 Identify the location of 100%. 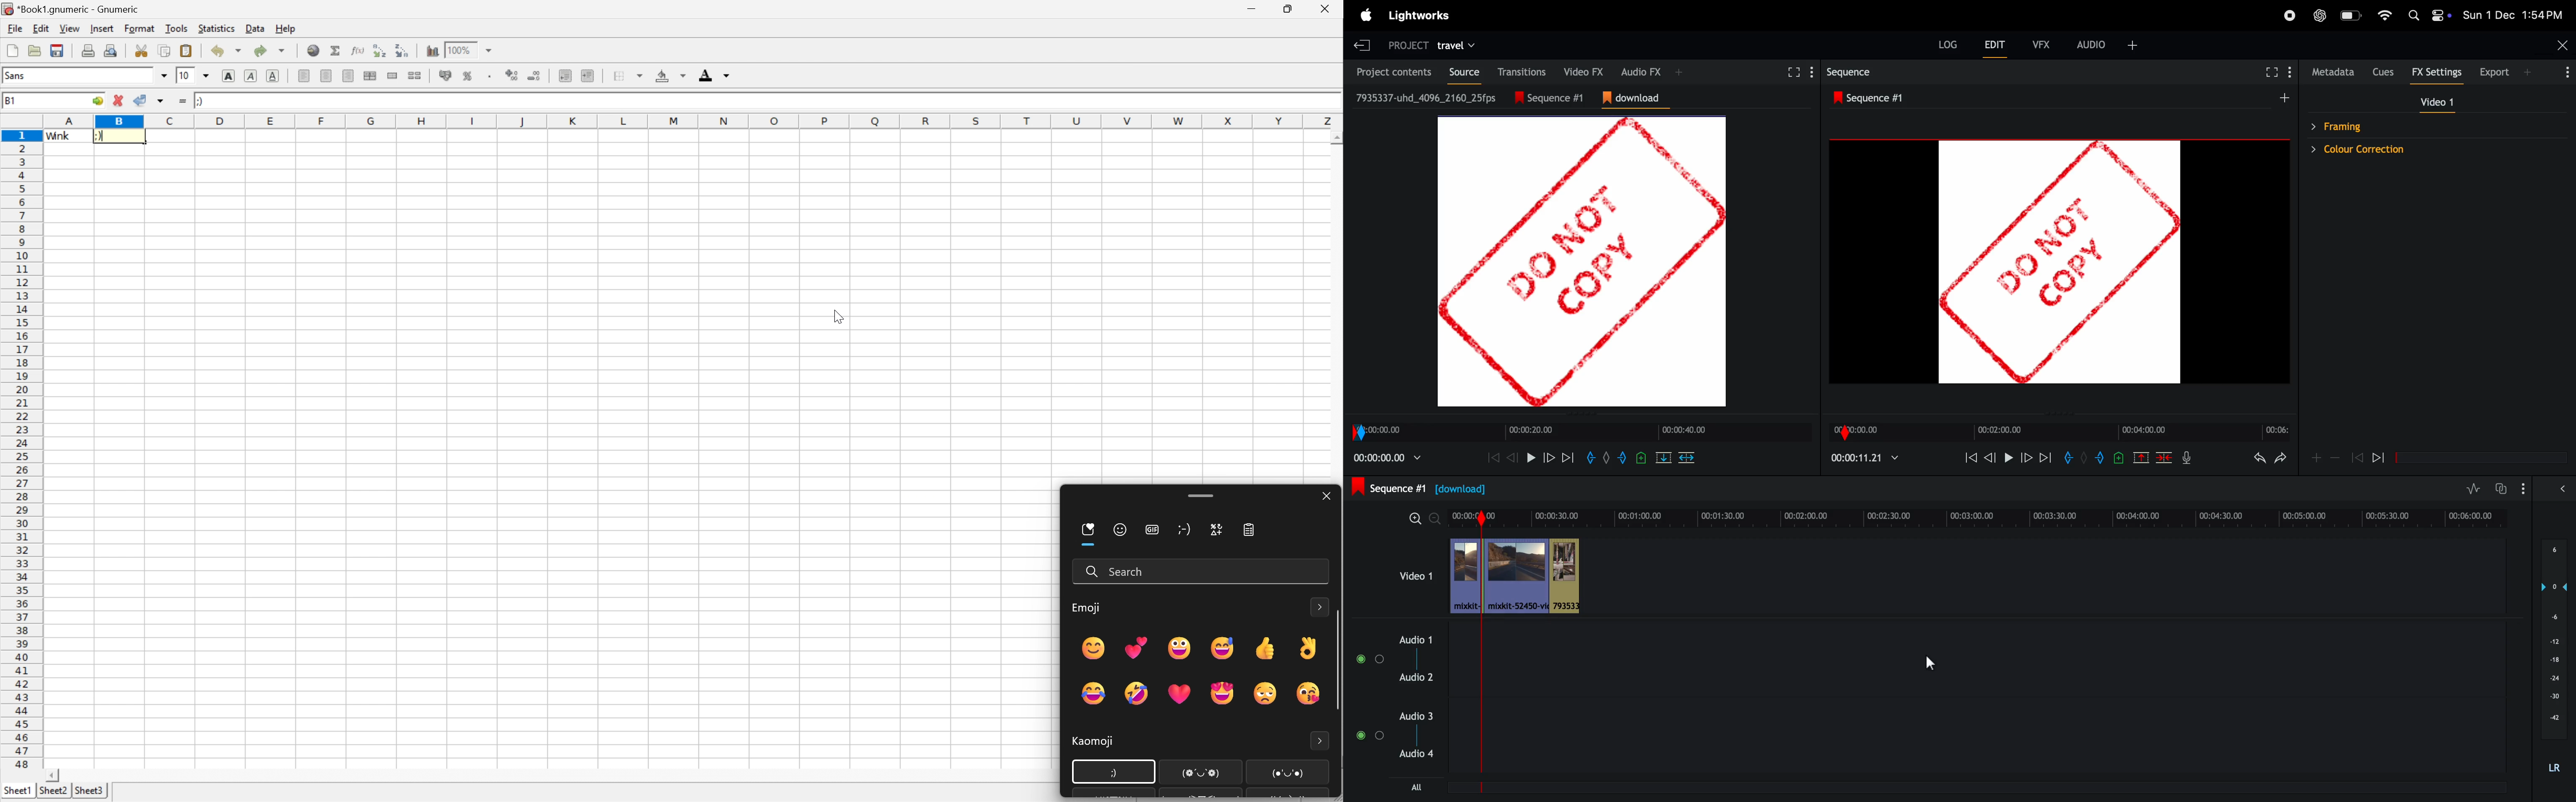
(461, 50).